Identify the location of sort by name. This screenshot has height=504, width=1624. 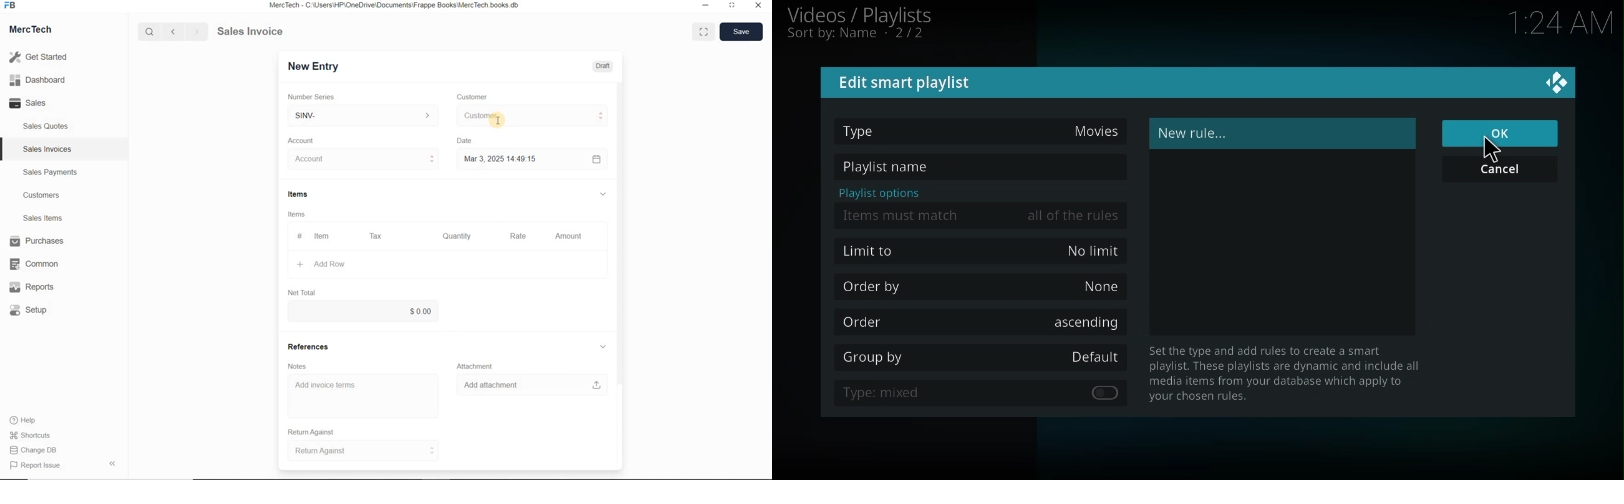
(859, 36).